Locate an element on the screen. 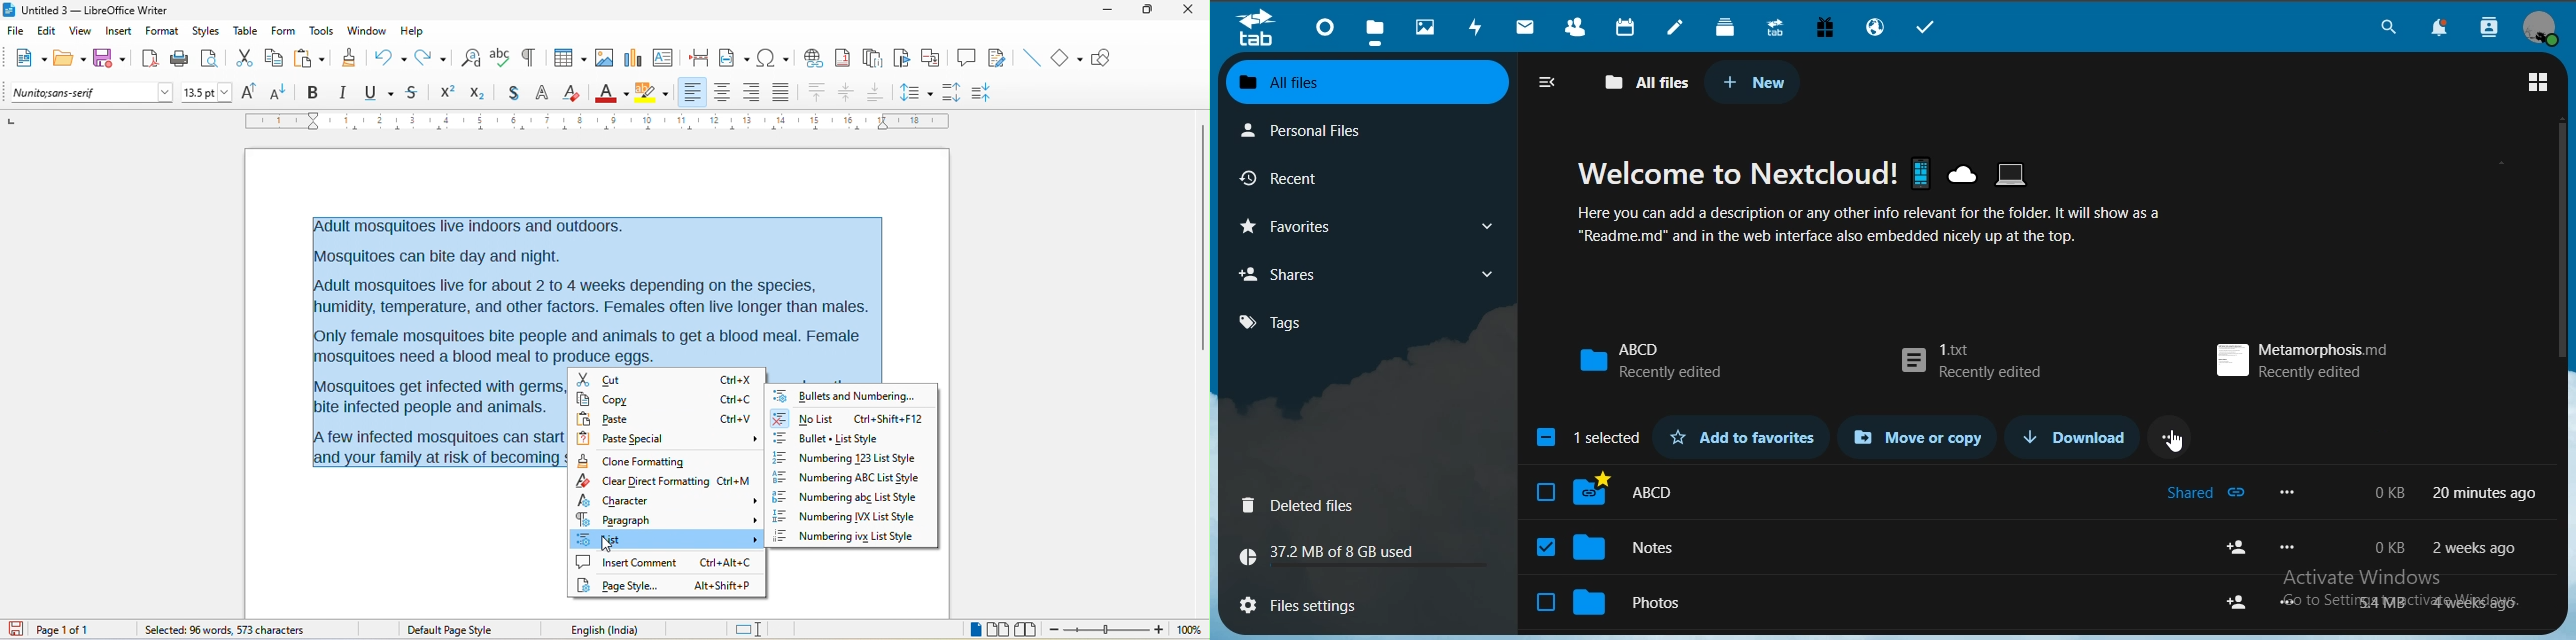  54 mb is located at coordinates (2385, 602).